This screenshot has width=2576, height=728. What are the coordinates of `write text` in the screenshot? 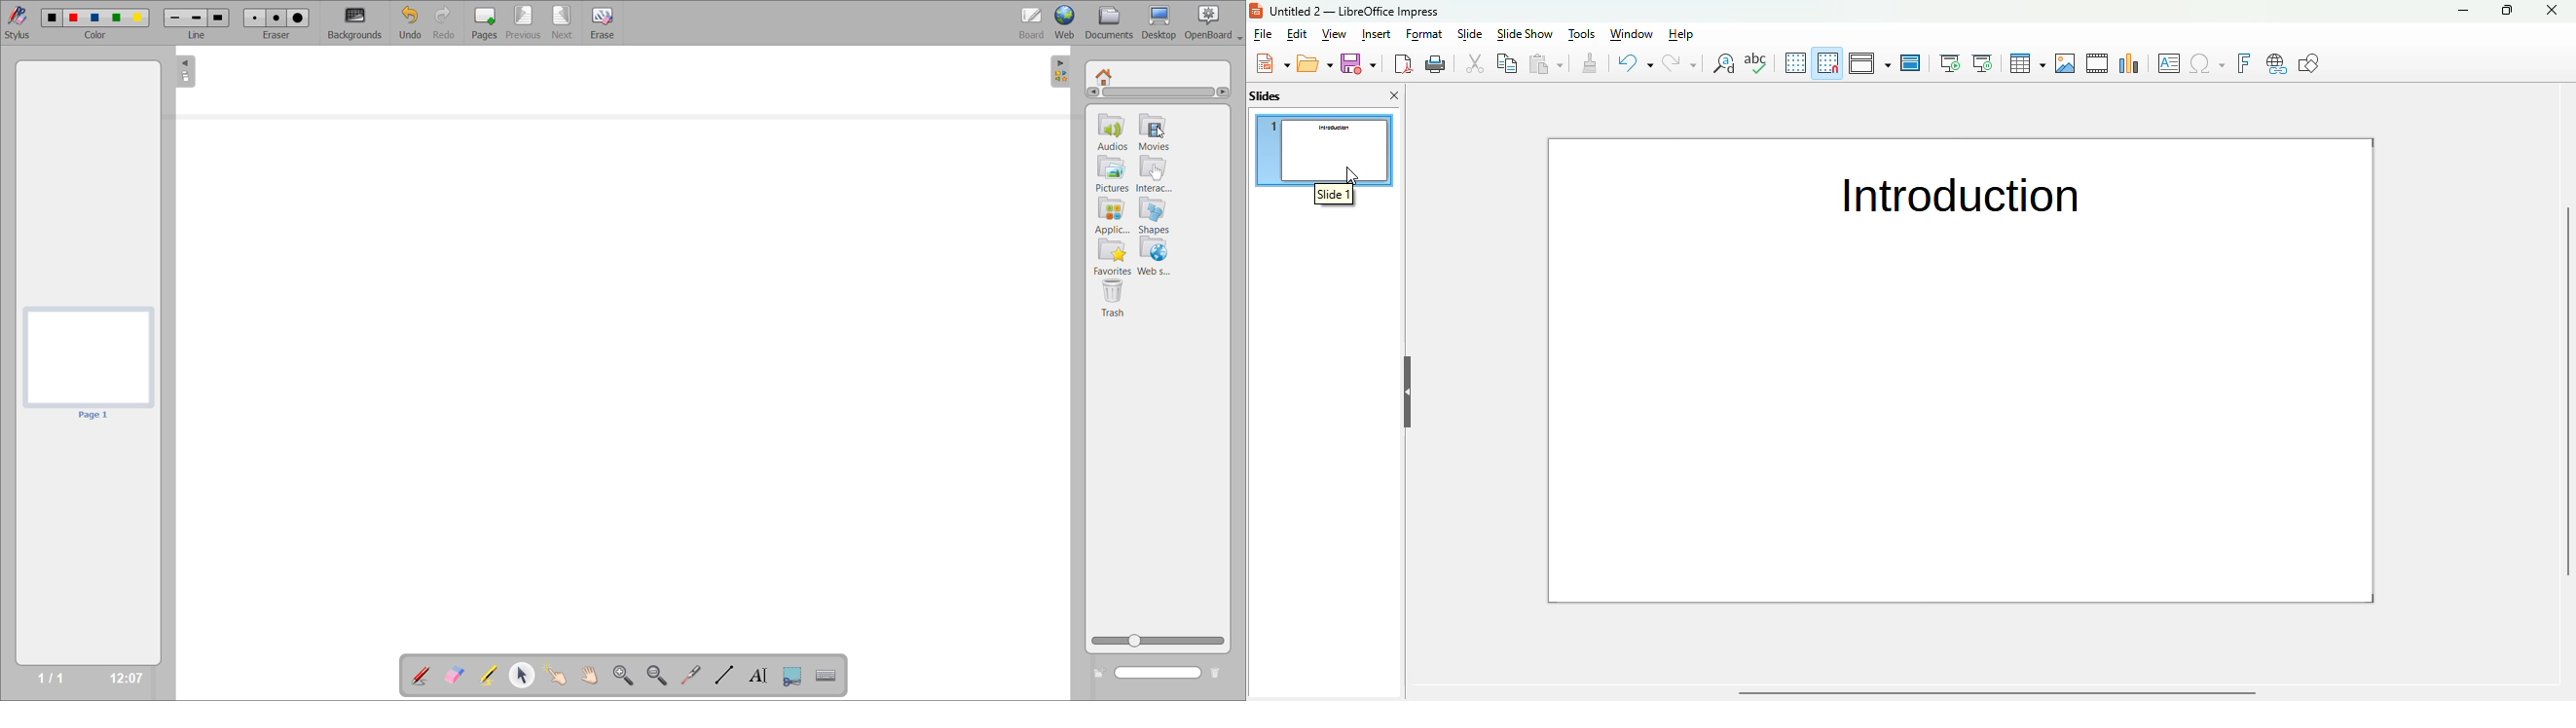 It's located at (759, 676).